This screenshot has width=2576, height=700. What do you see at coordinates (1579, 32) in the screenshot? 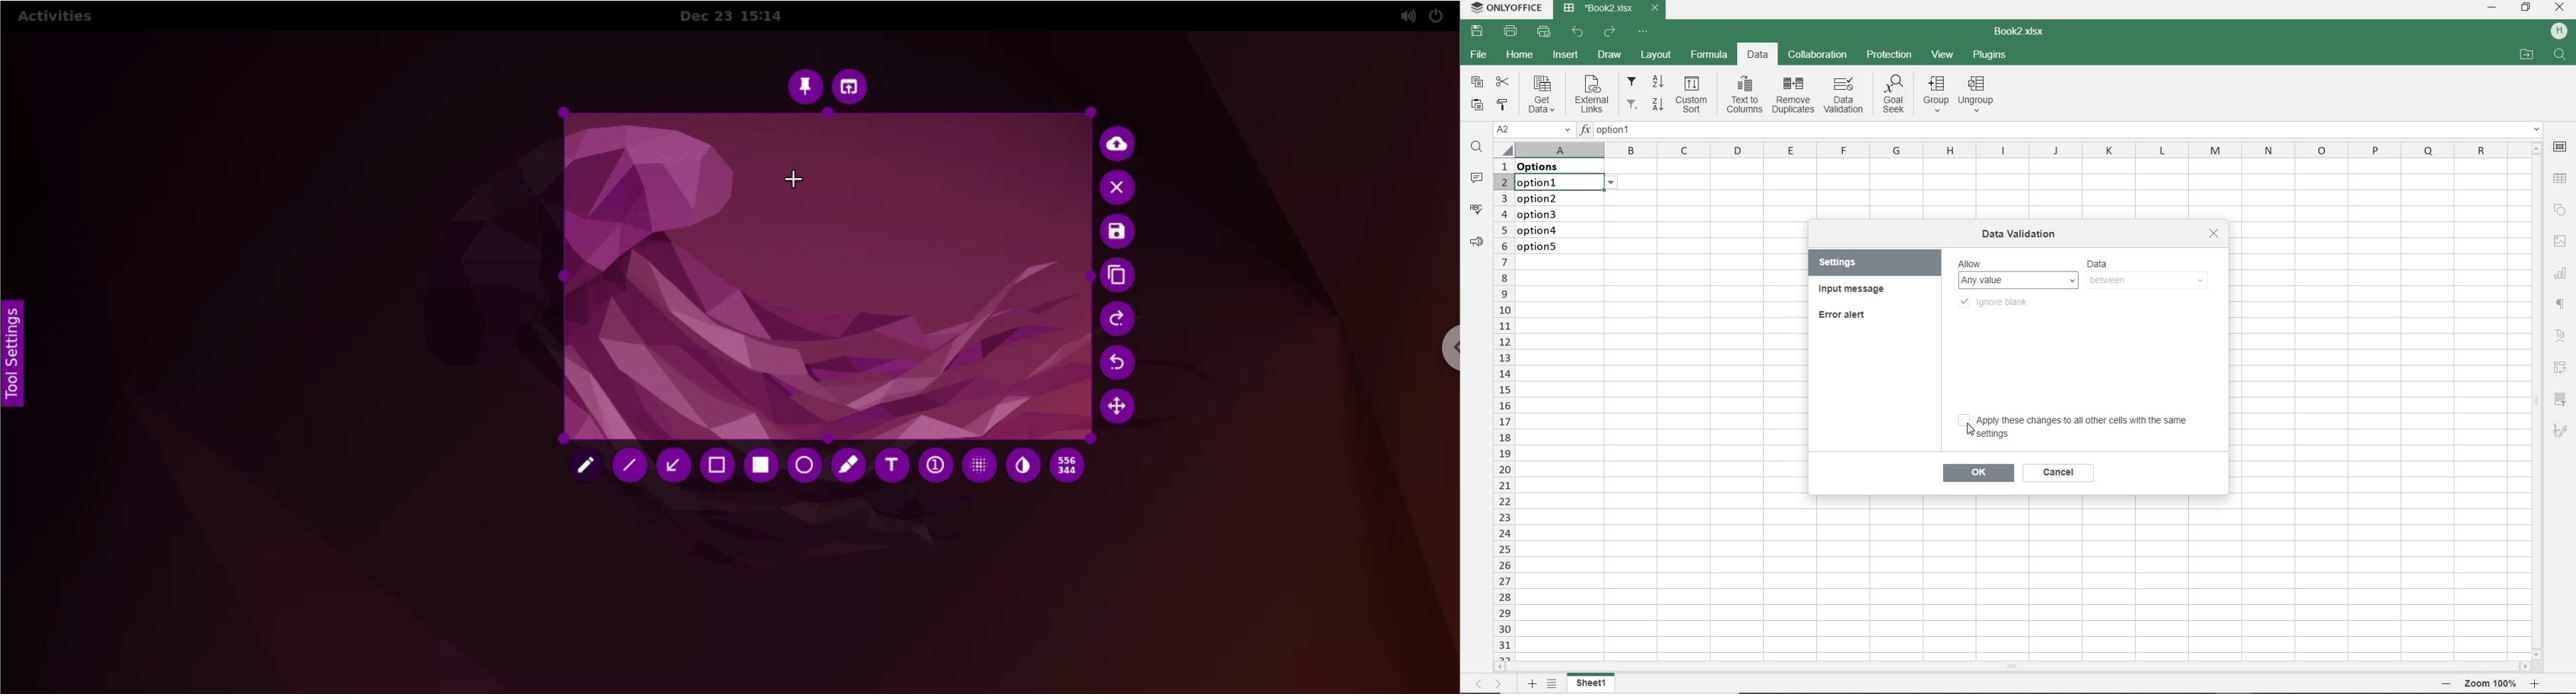
I see `UNDO` at bounding box center [1579, 32].